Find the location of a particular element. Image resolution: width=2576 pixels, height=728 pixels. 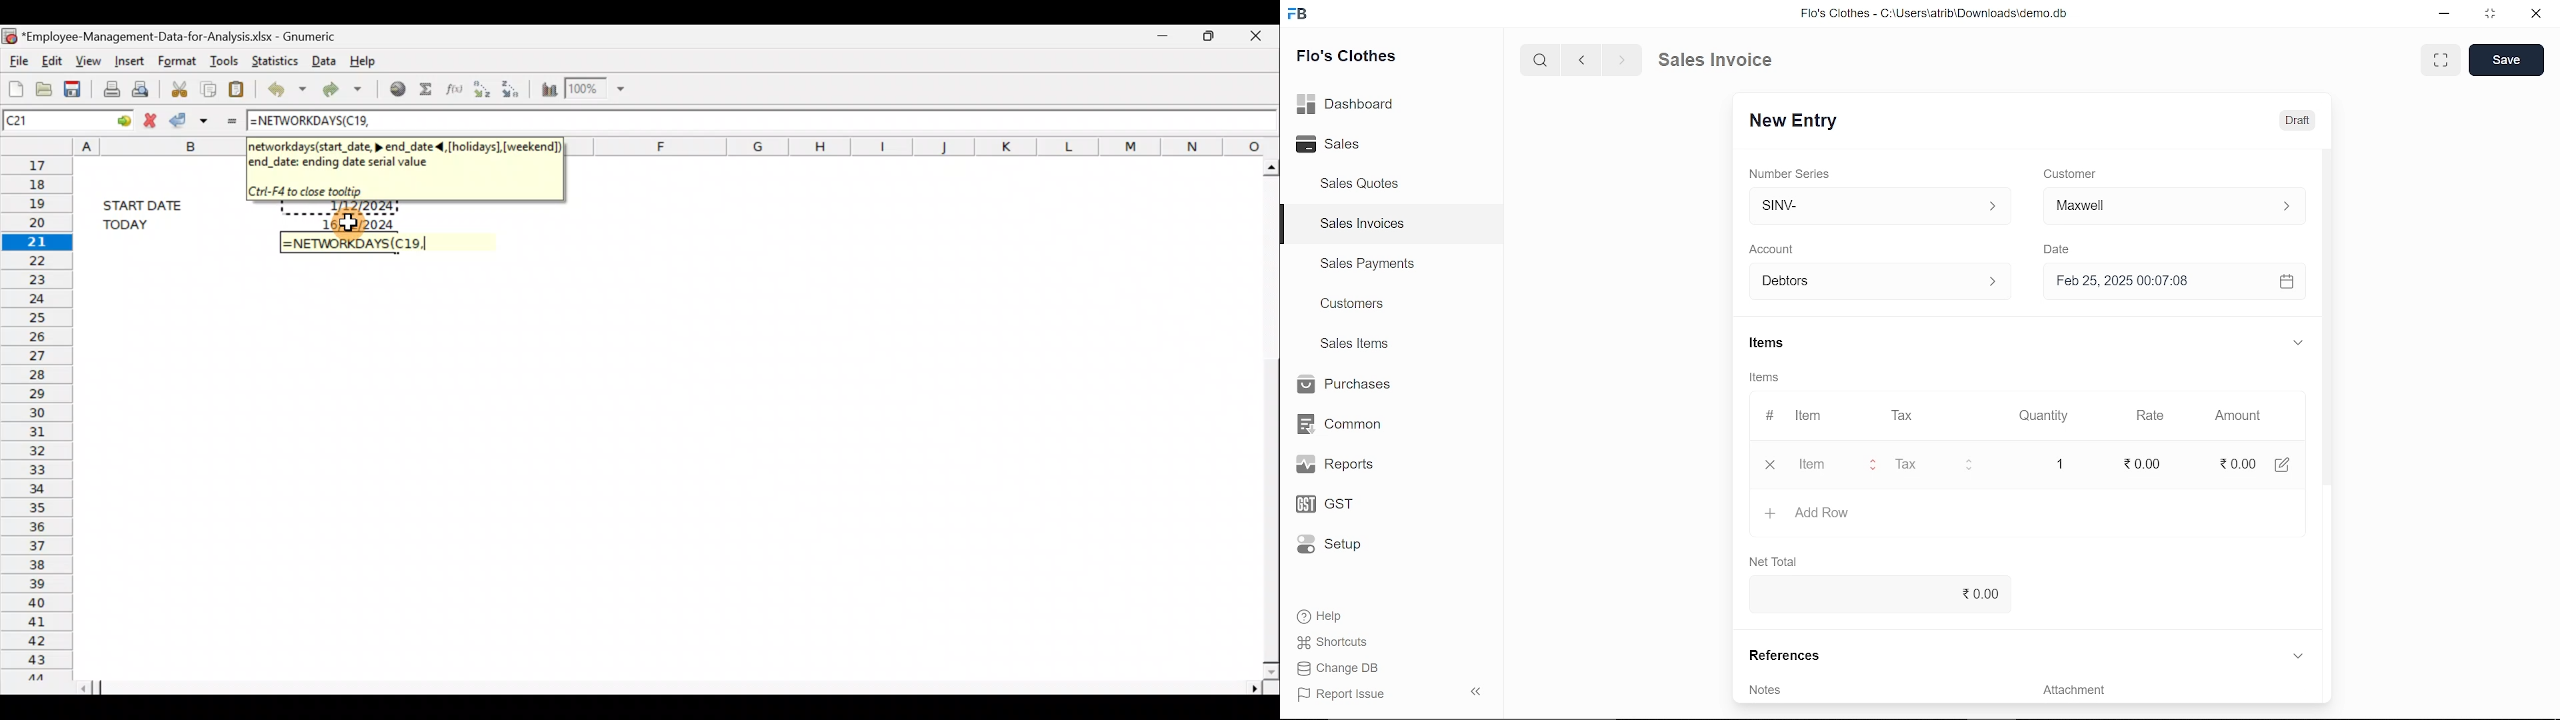

Sales Payments is located at coordinates (1367, 264).